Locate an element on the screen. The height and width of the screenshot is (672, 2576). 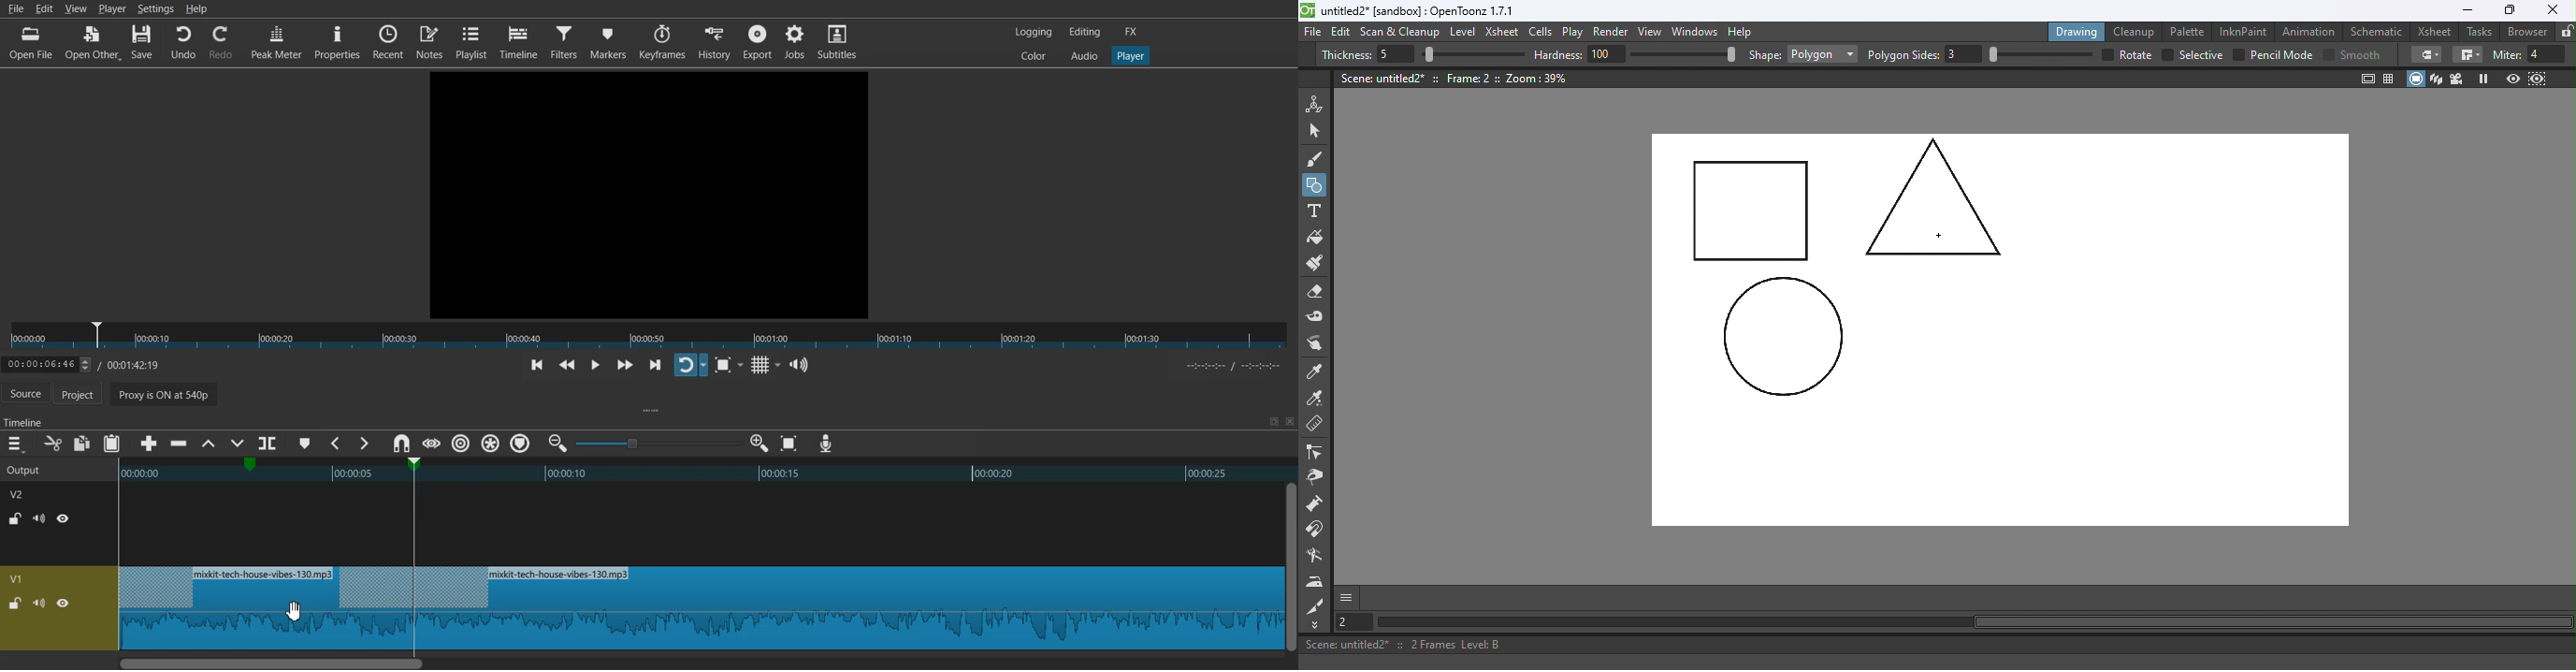
Slider is located at coordinates (649, 336).